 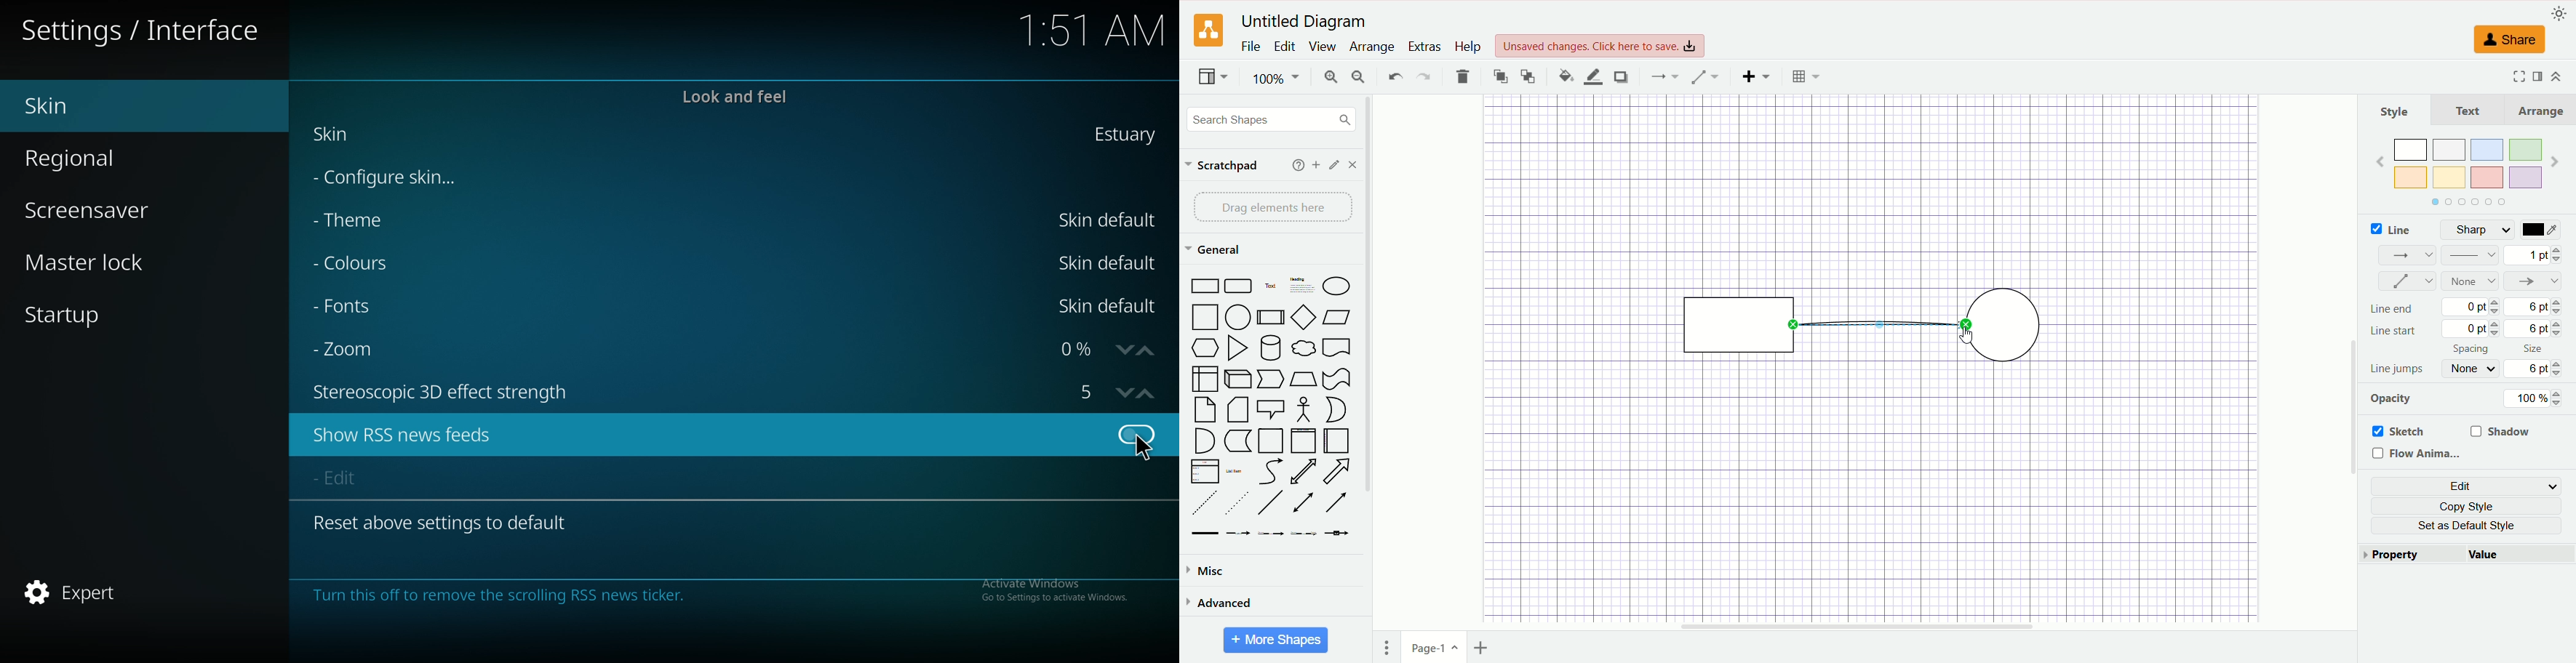 I want to click on redo, so click(x=1423, y=76).